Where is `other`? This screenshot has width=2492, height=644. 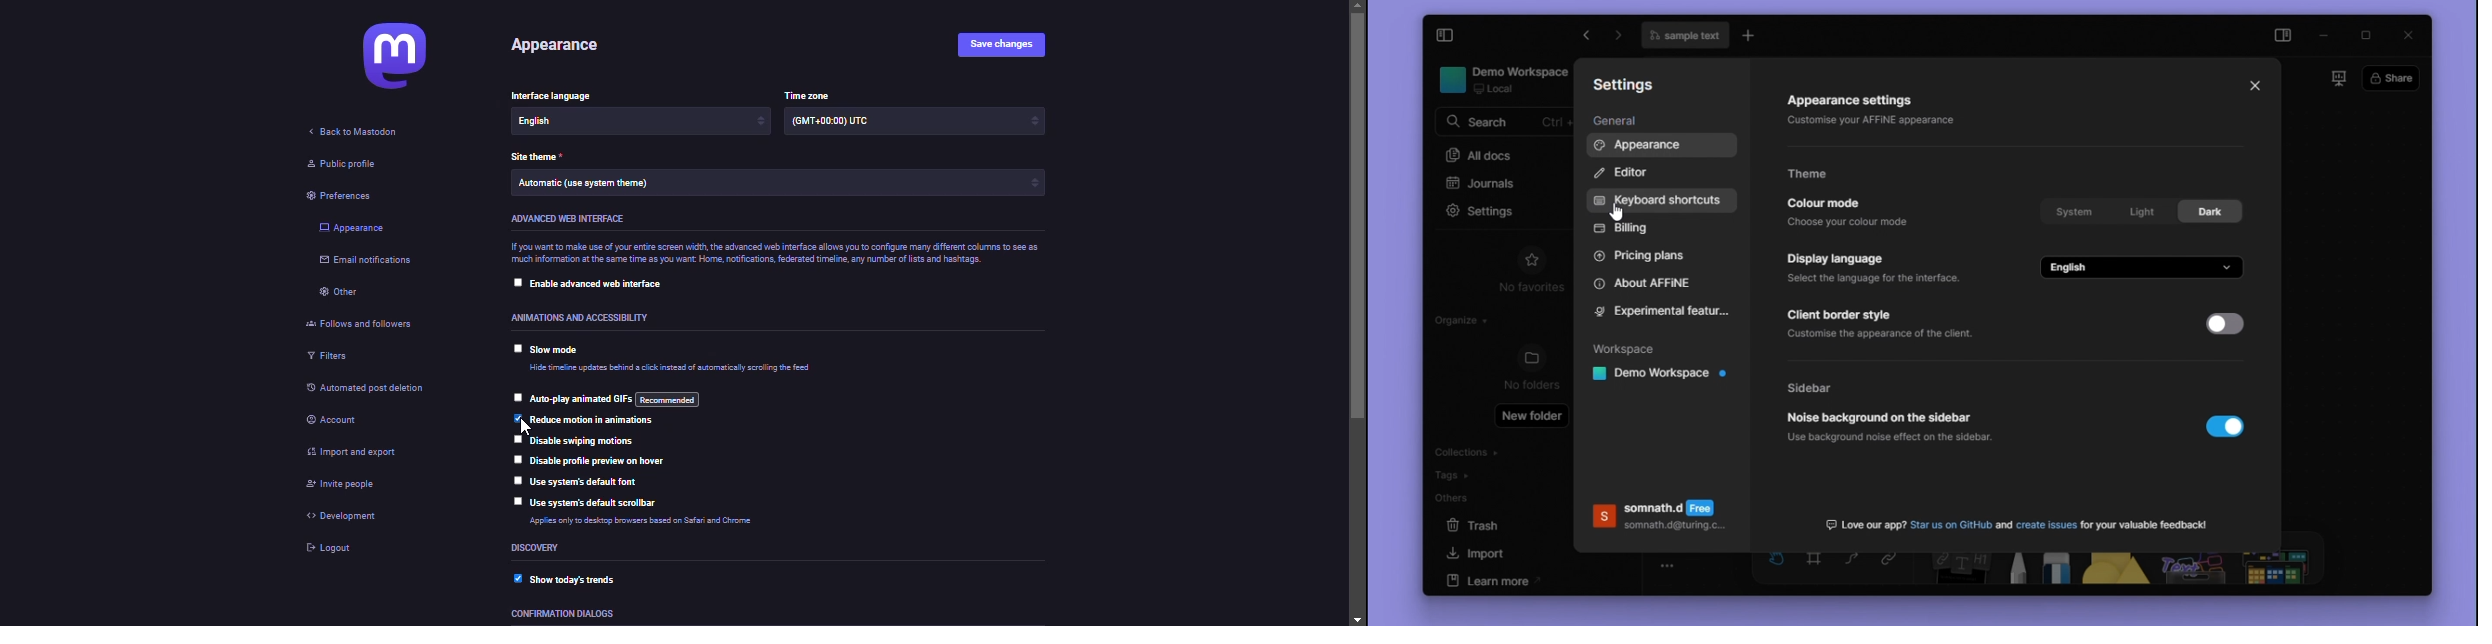 other is located at coordinates (342, 293).